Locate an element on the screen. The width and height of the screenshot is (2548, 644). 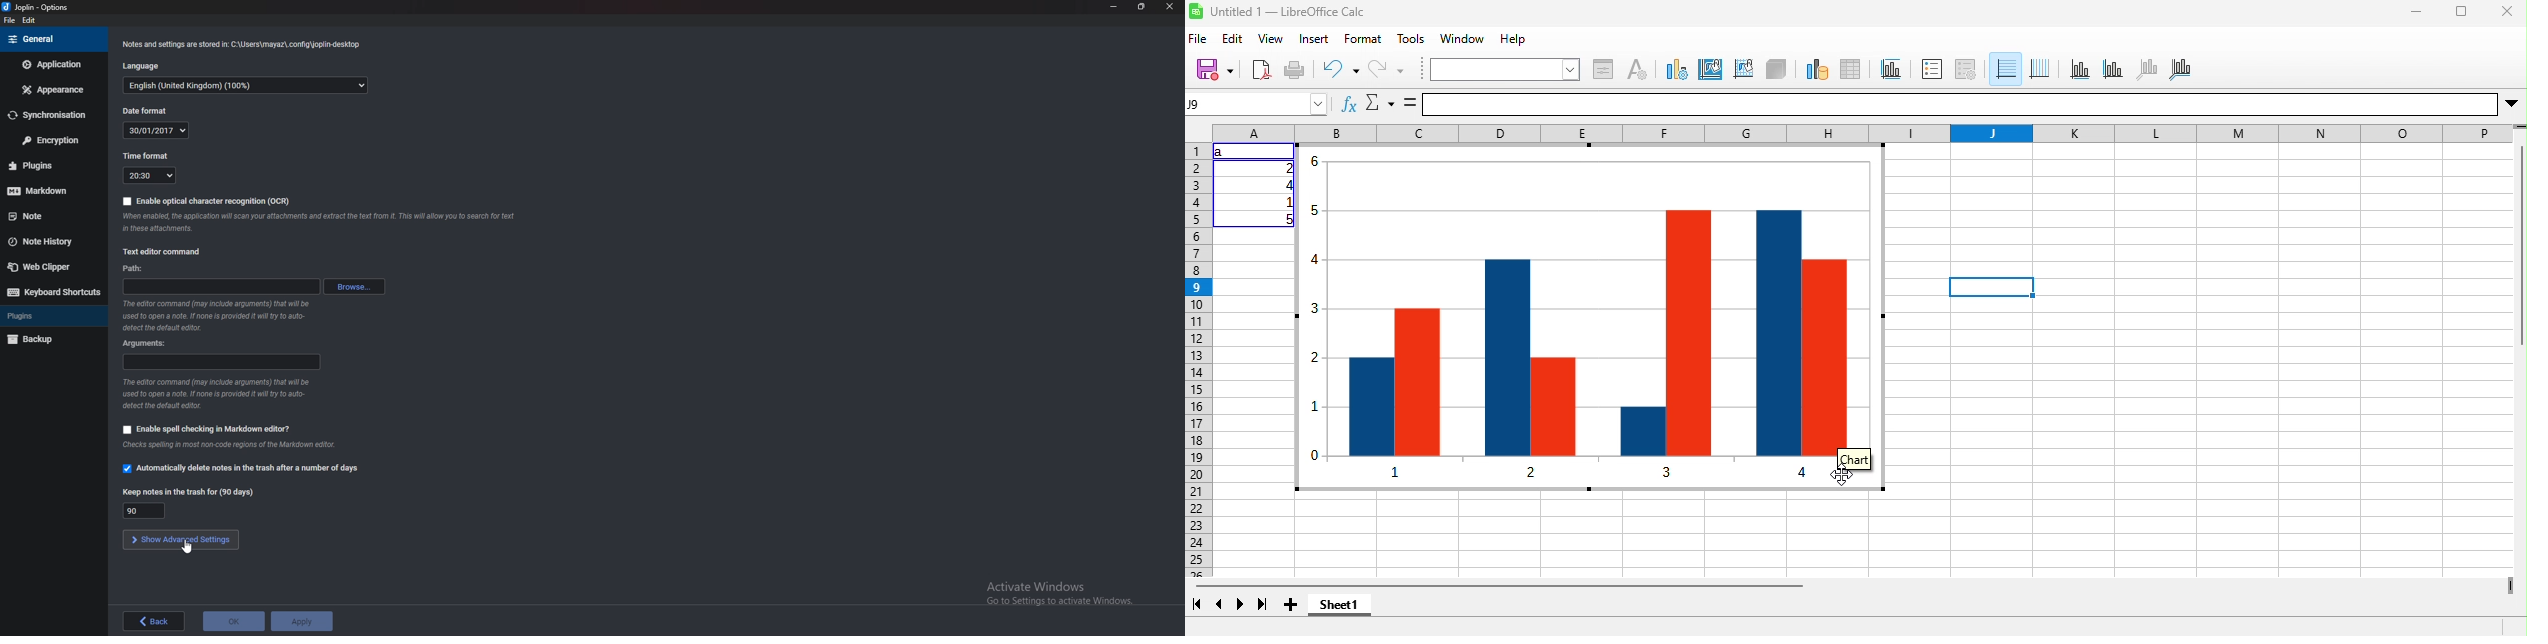
Time format is located at coordinates (146, 156).